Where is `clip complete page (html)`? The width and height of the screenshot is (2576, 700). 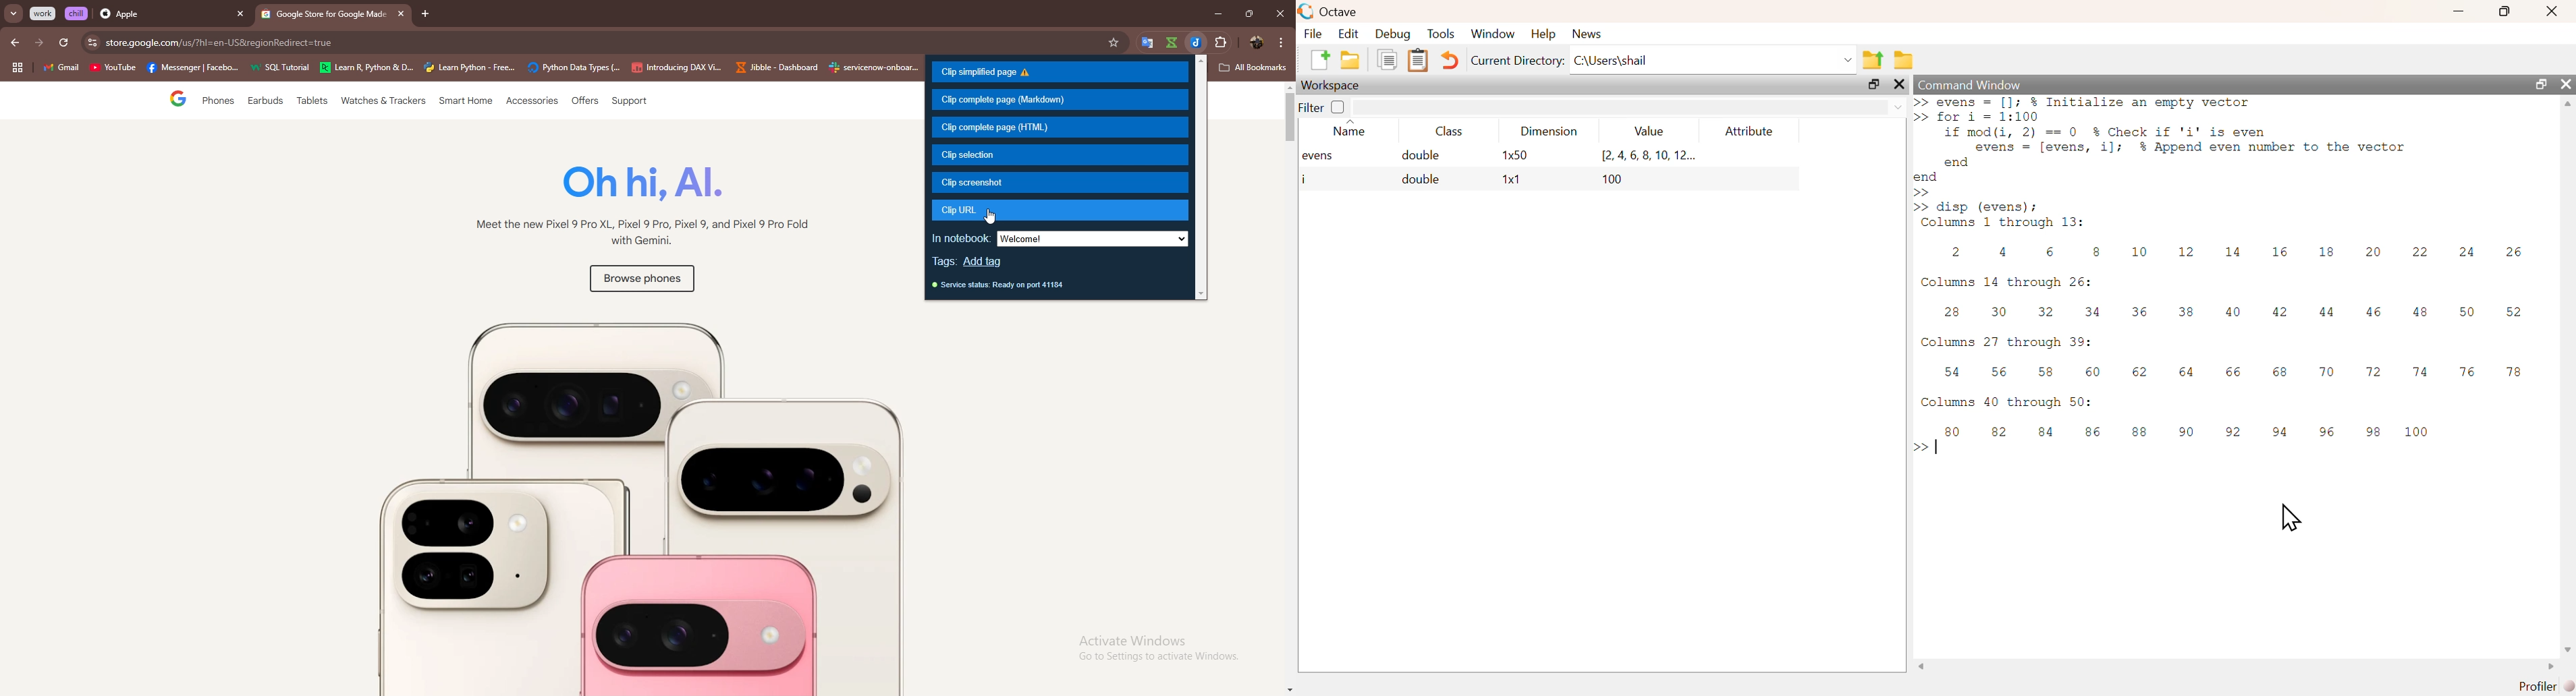
clip complete page (html) is located at coordinates (1060, 127).